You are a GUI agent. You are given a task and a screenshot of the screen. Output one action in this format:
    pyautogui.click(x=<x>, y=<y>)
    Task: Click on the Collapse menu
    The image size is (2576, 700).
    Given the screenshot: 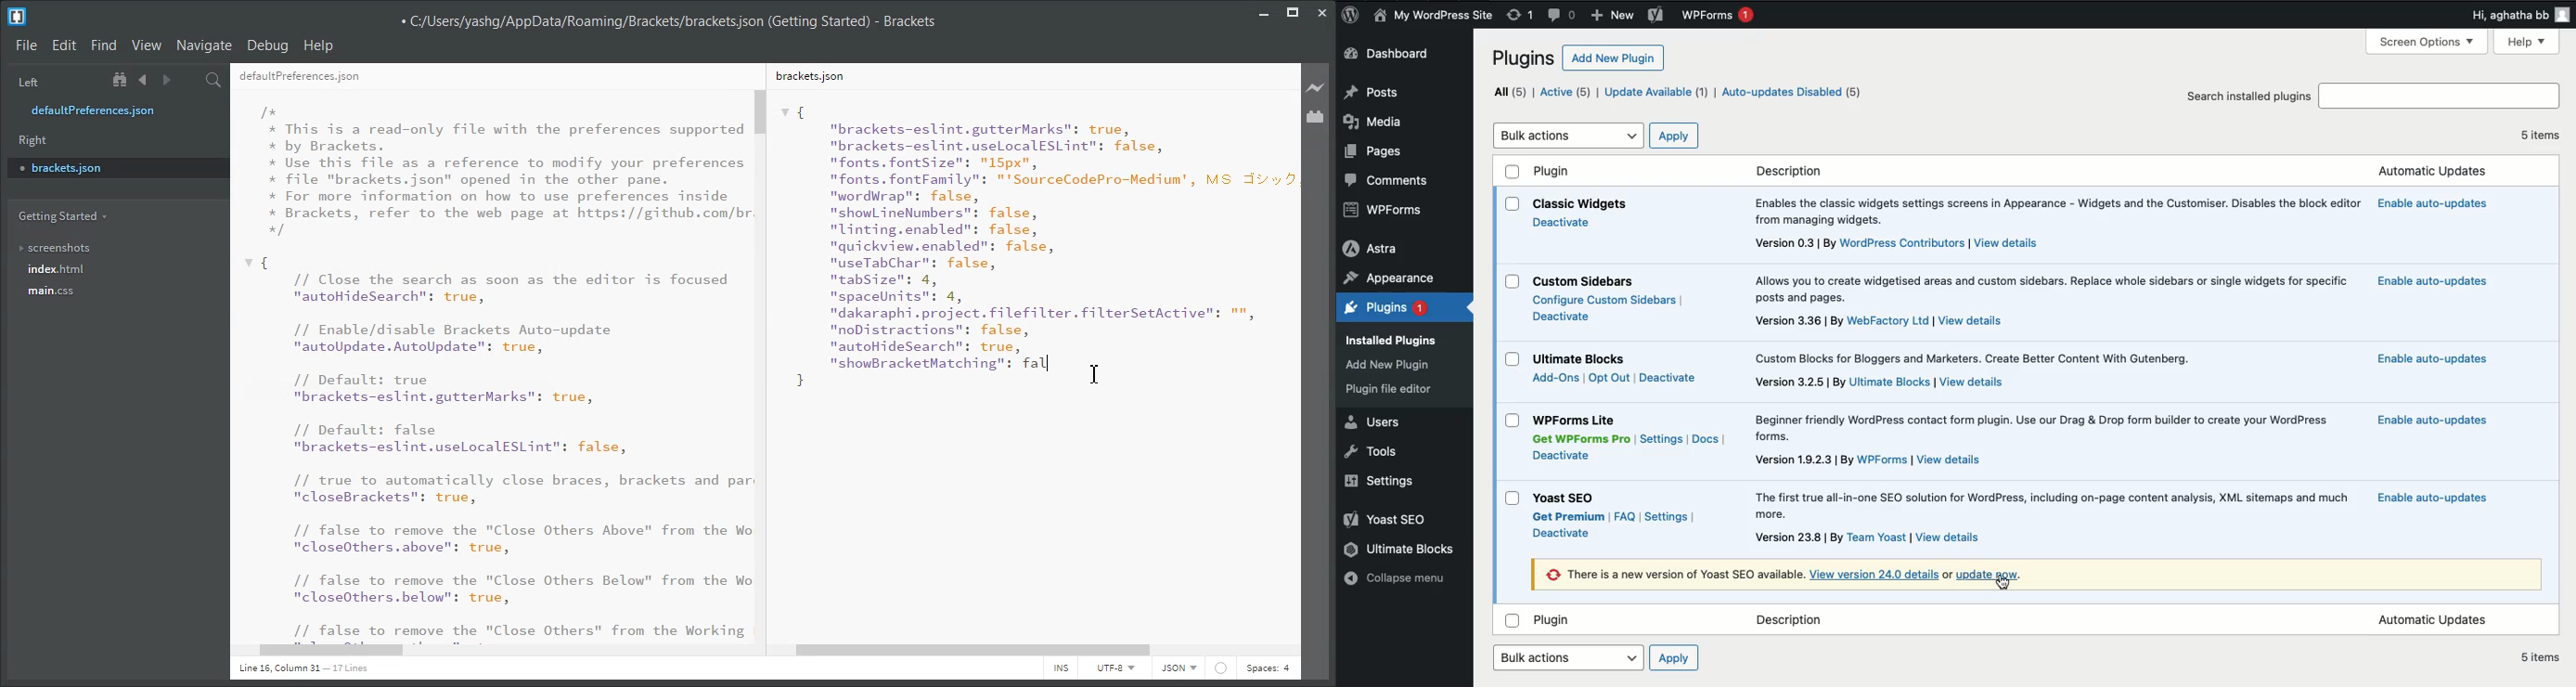 What is the action you would take?
    pyautogui.click(x=1401, y=580)
    